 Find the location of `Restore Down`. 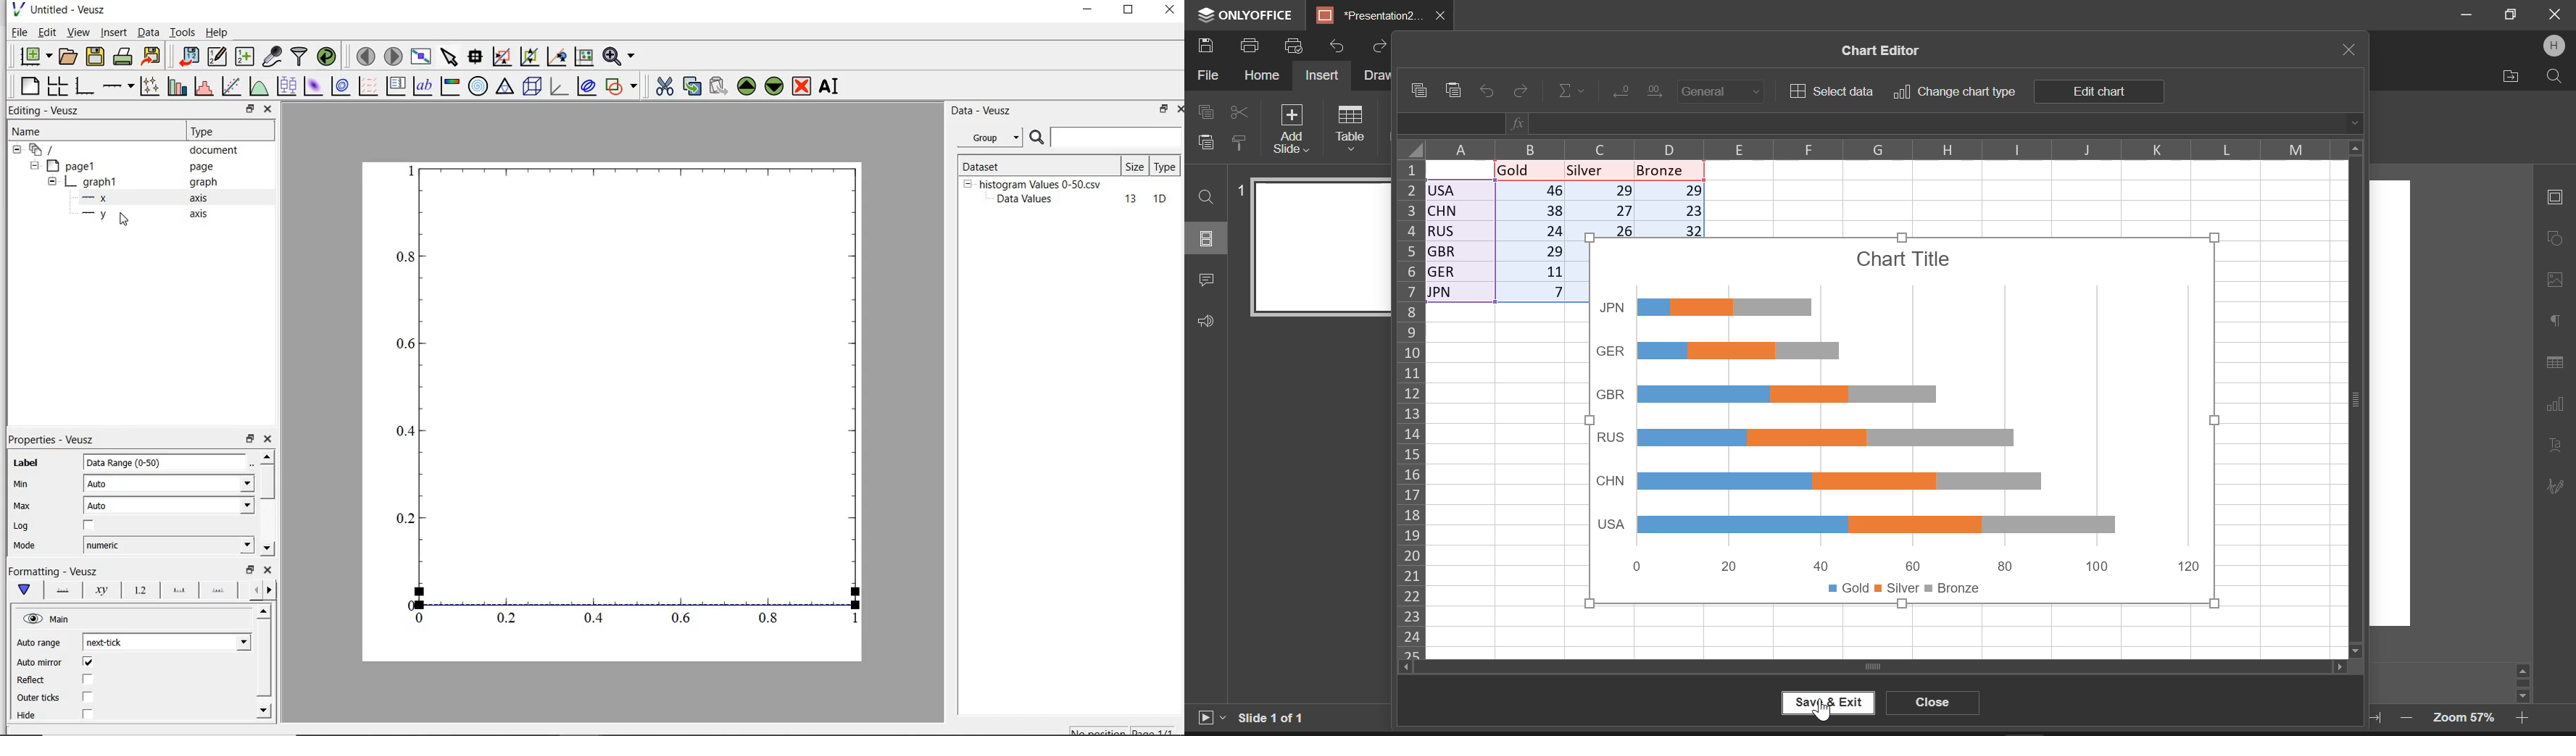

Restore Down is located at coordinates (2469, 16).